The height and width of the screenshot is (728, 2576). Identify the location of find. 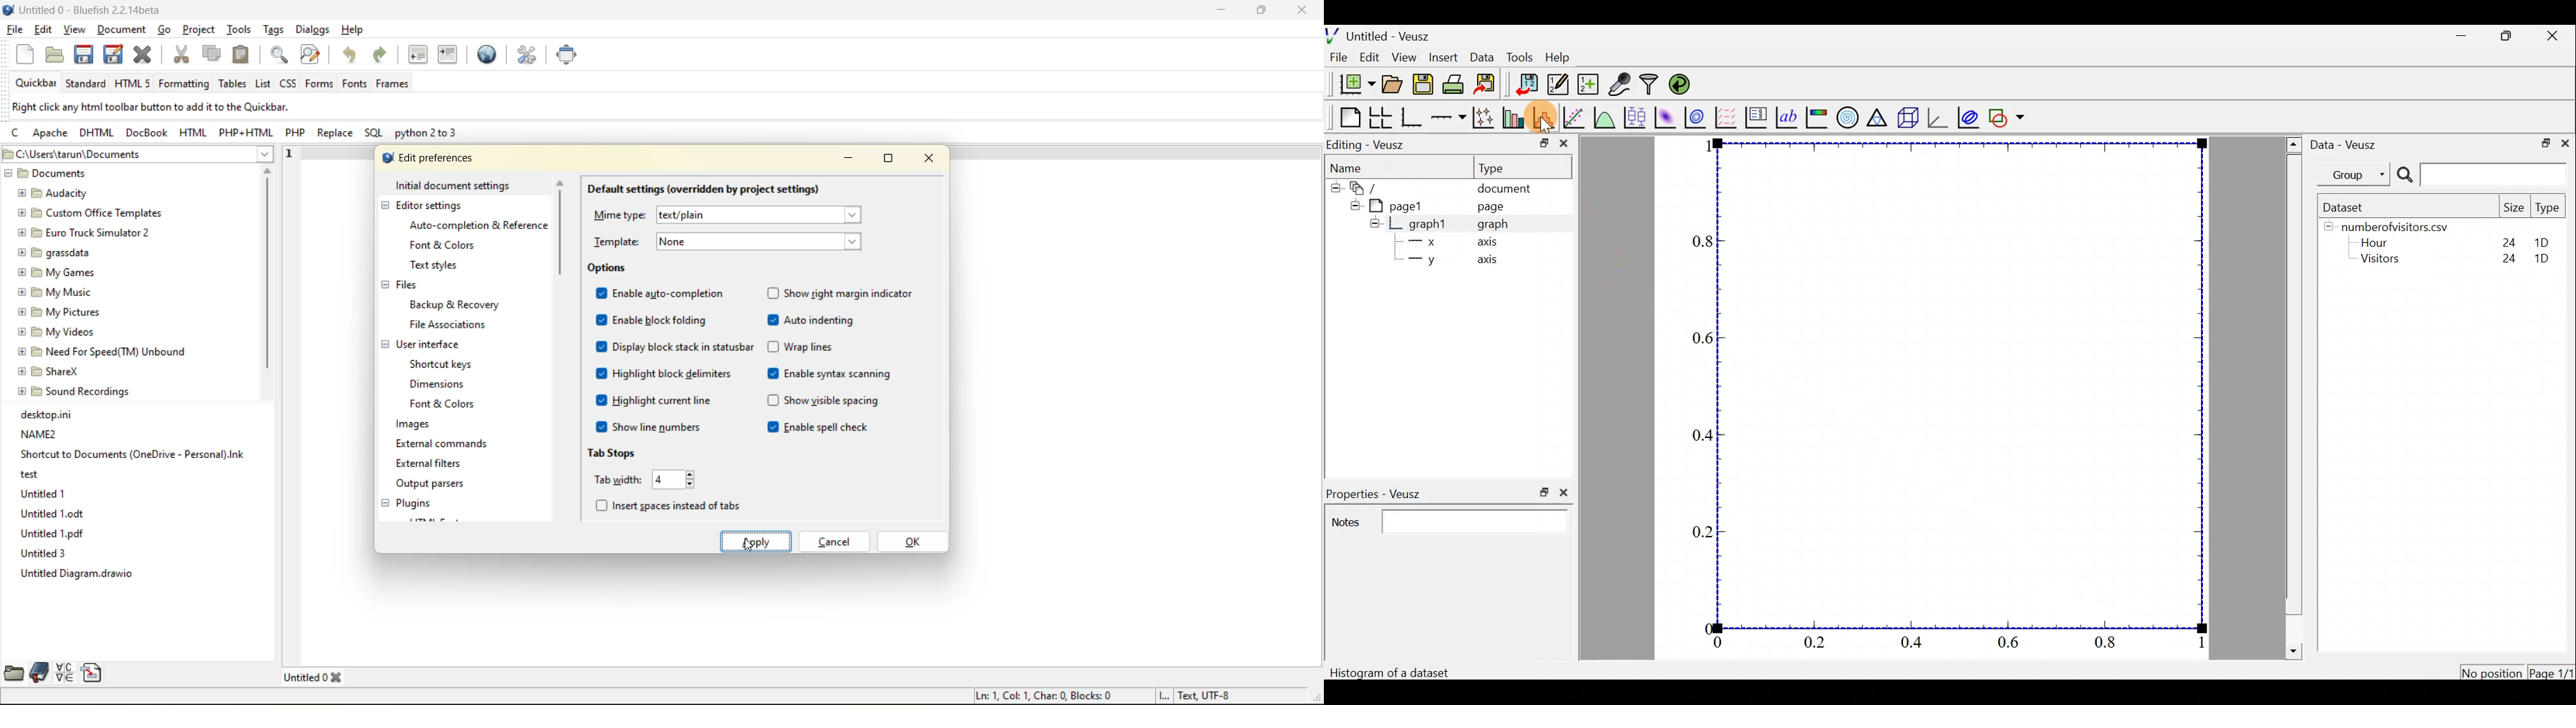
(282, 57).